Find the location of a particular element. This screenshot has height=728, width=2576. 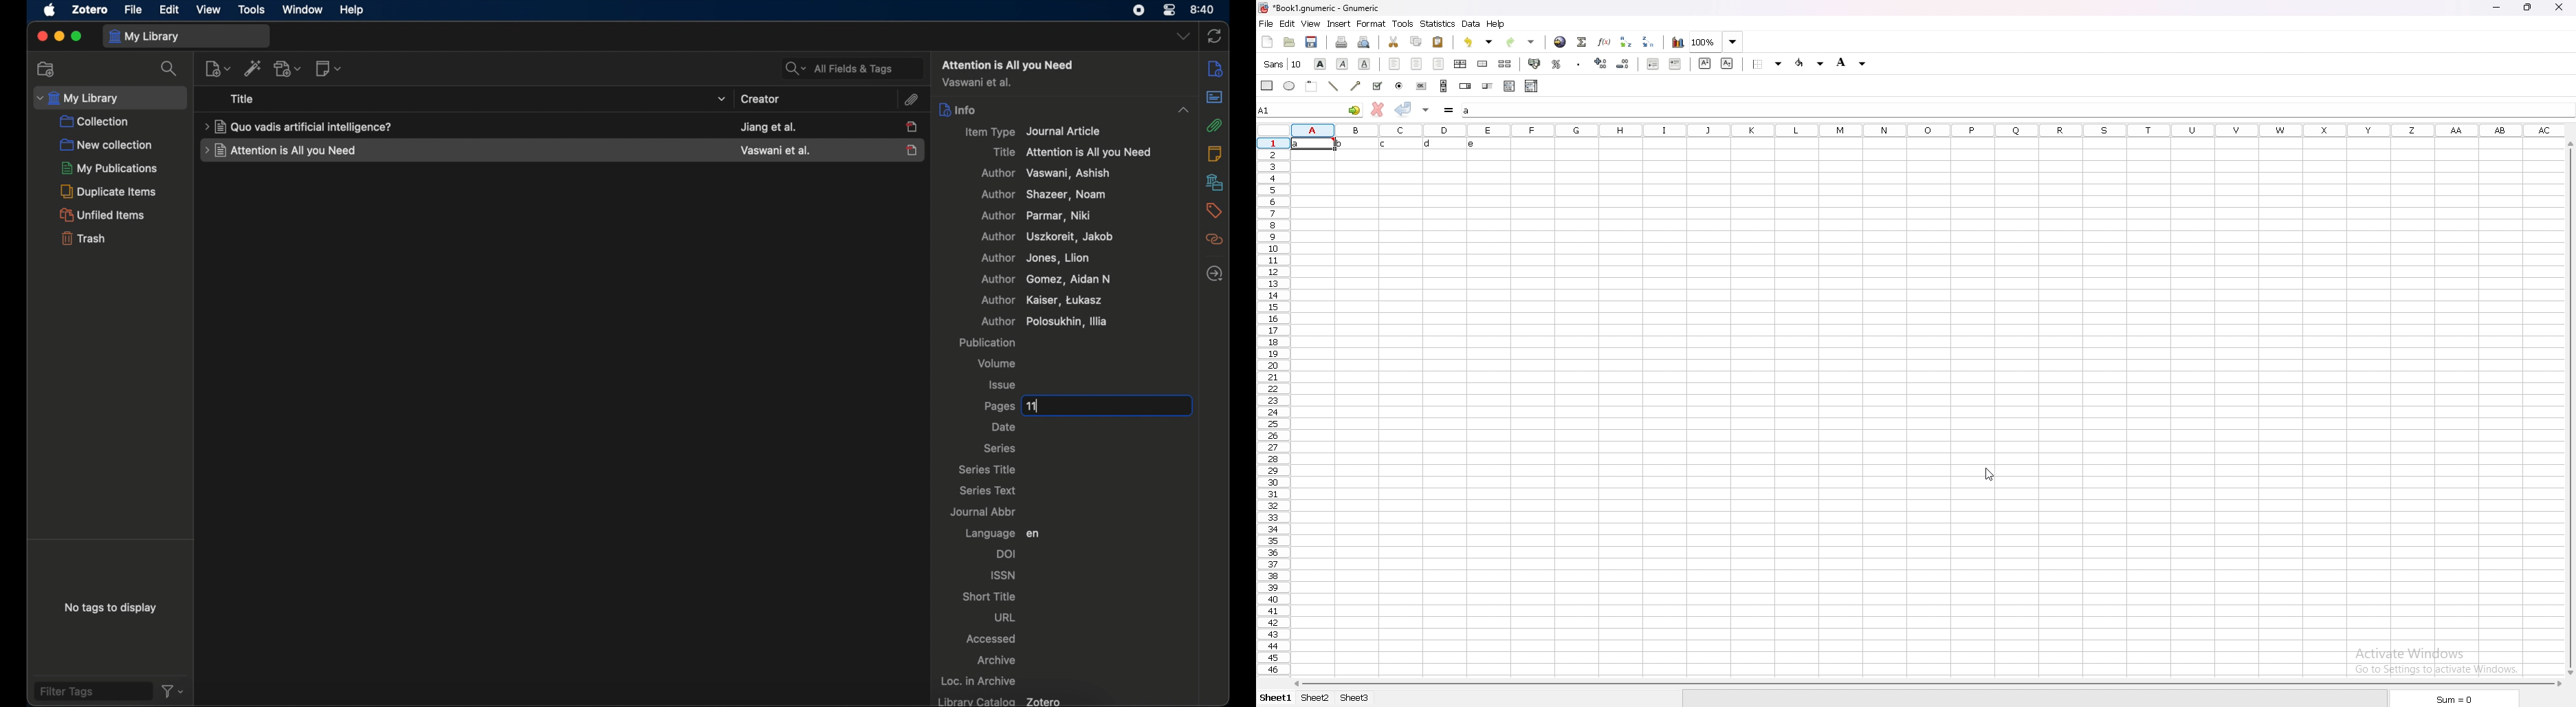

my library is located at coordinates (186, 35).